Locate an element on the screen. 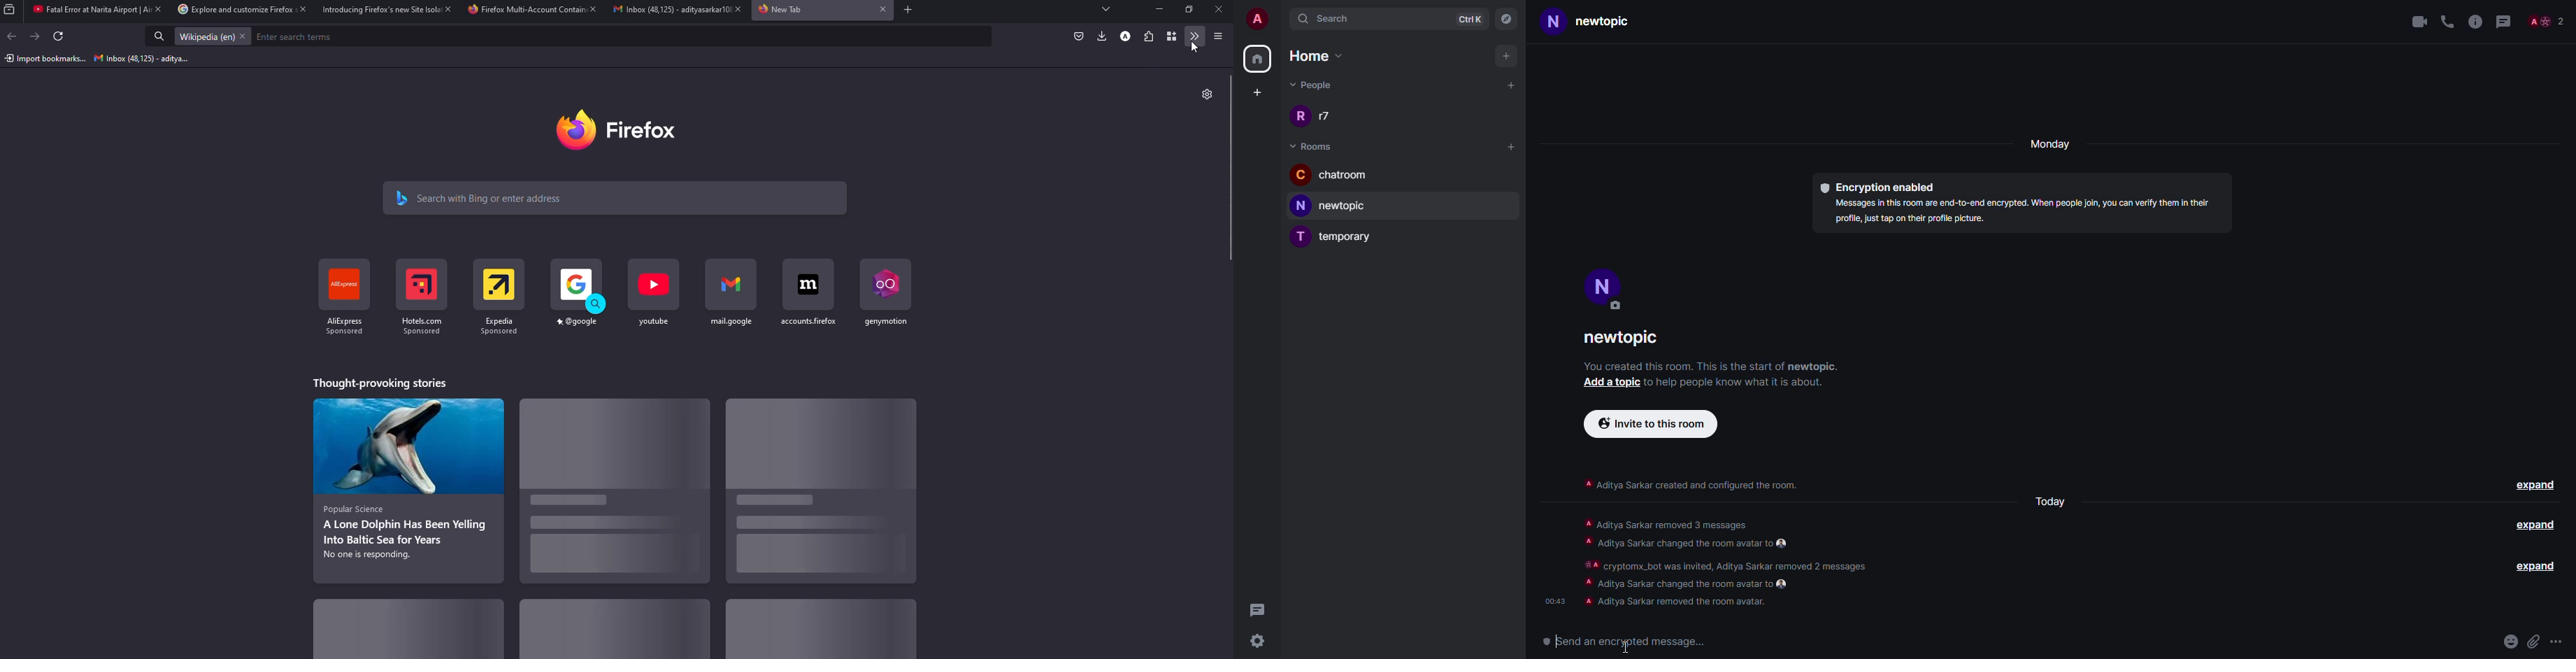 The image size is (2576, 672). shortcut is located at coordinates (578, 294).